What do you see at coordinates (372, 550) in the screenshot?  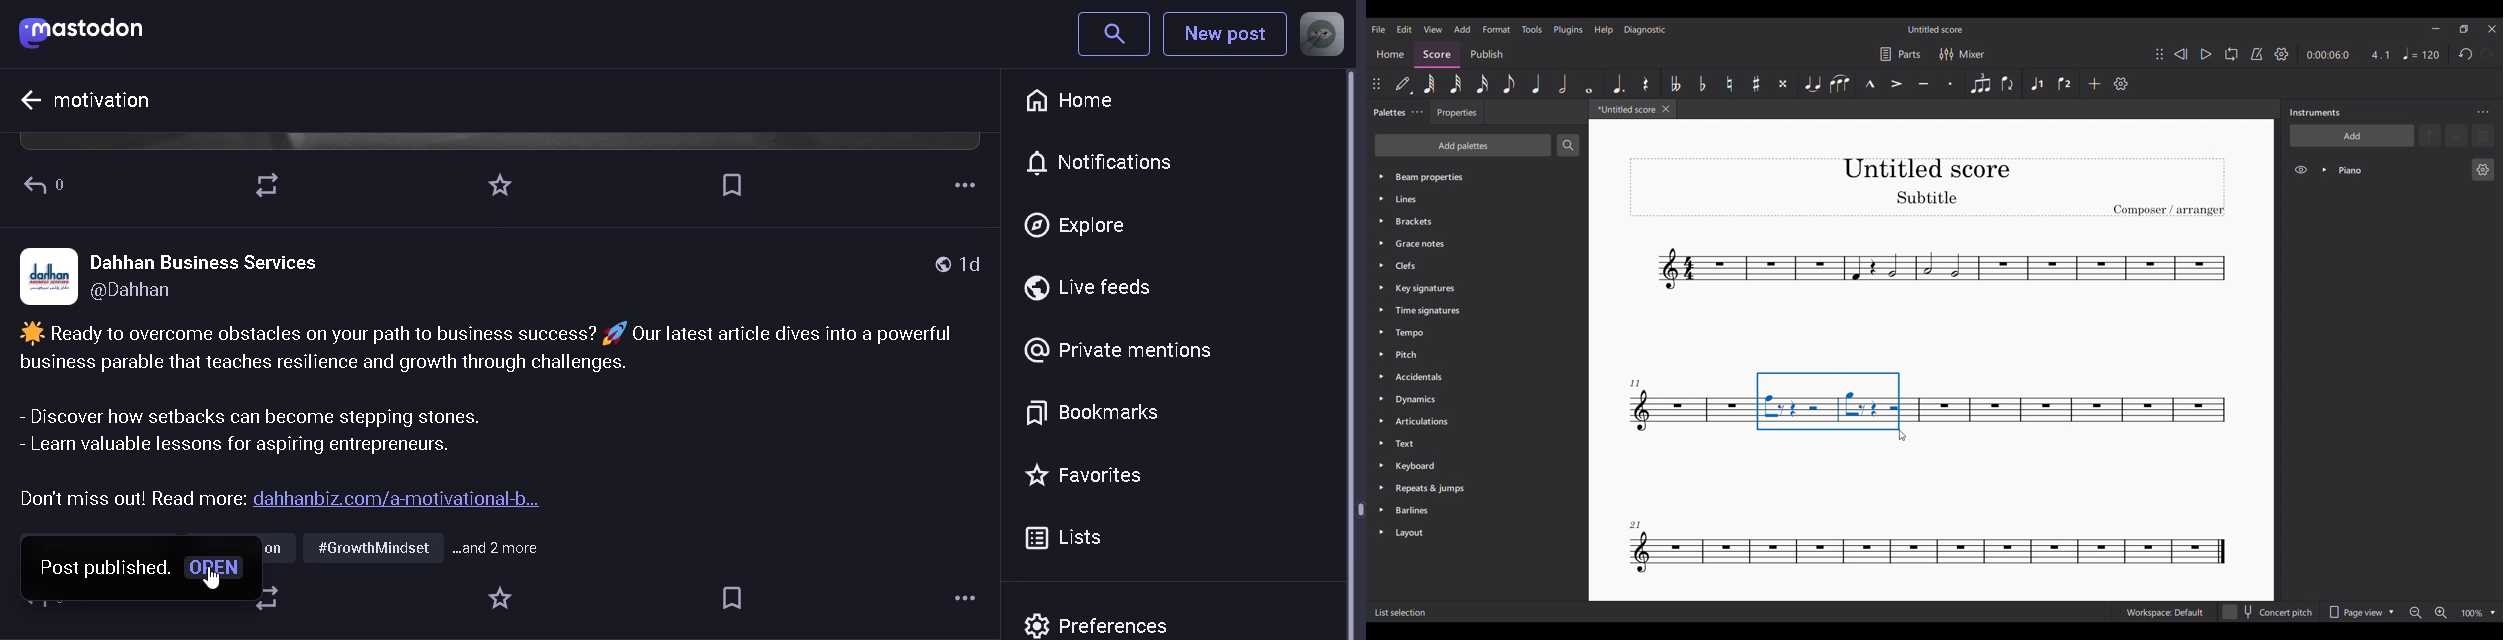 I see `#GrowthMindset` at bounding box center [372, 550].